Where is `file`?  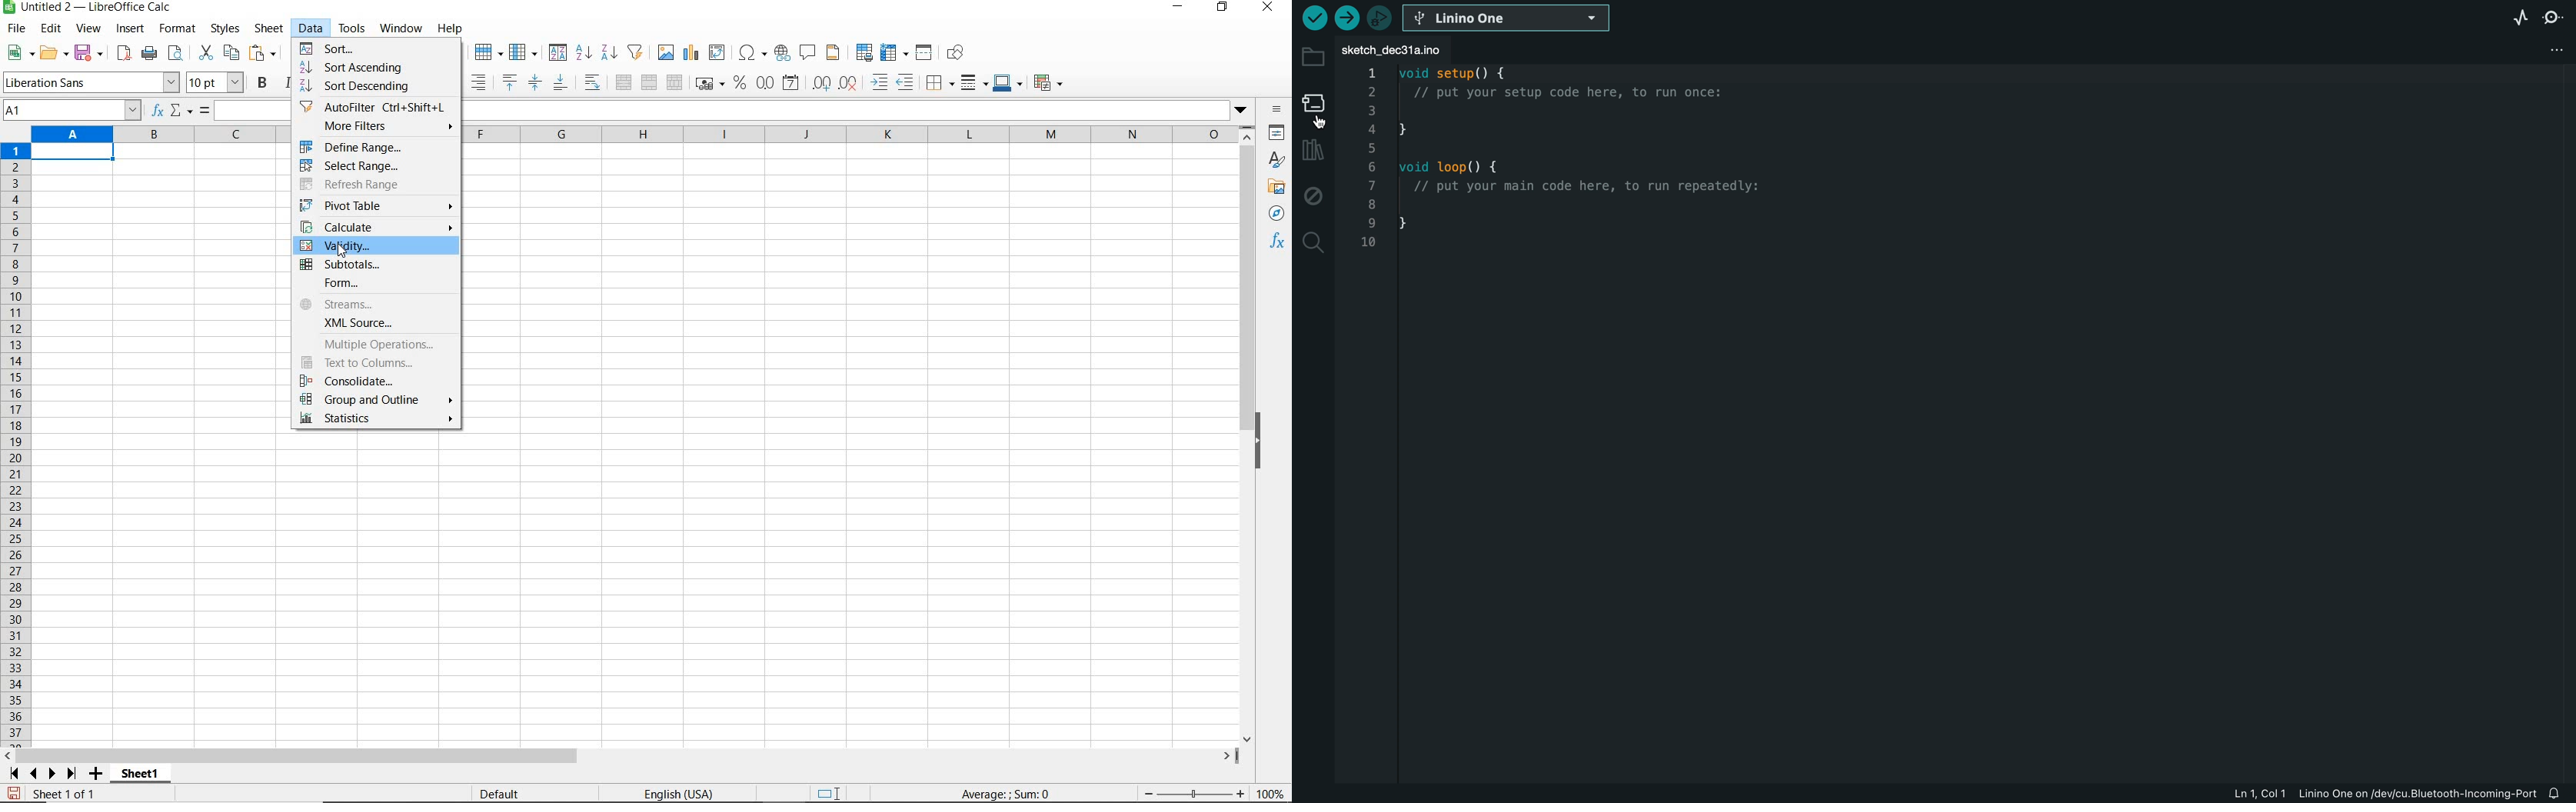
file is located at coordinates (14, 31).